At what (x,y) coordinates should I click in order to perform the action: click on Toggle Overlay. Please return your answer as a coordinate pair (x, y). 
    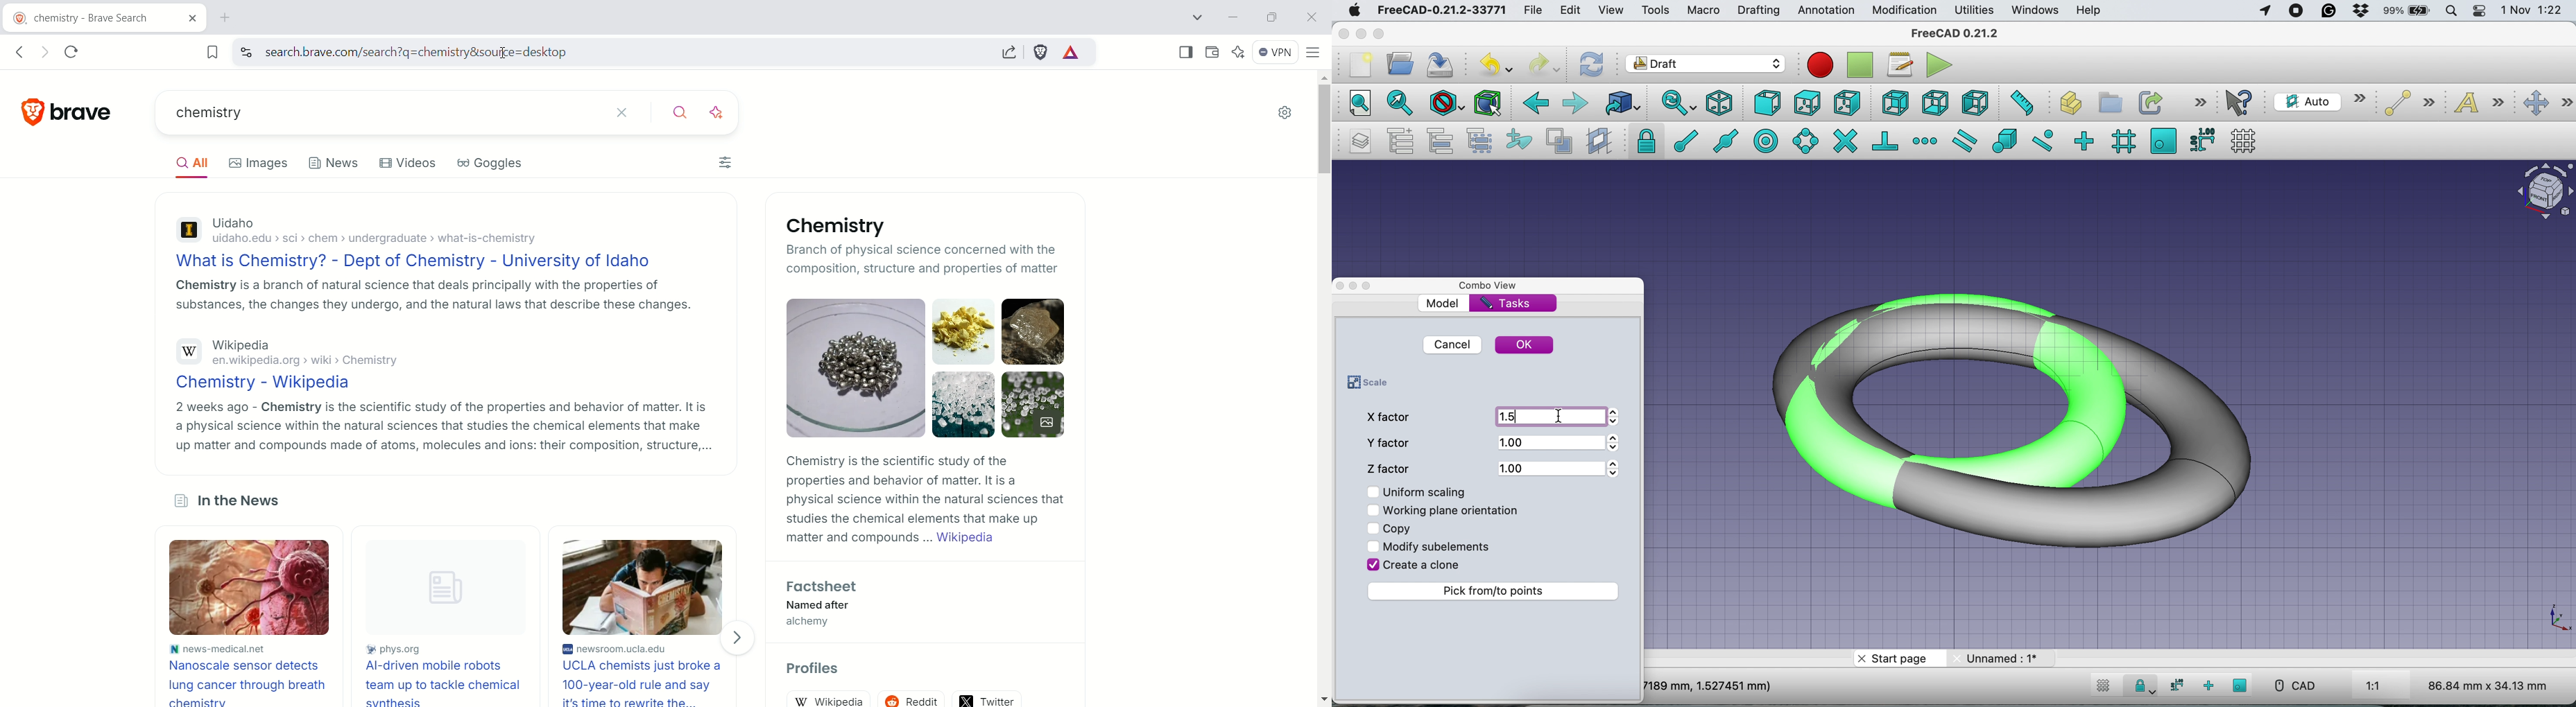
    Looking at the image, I should click on (1371, 286).